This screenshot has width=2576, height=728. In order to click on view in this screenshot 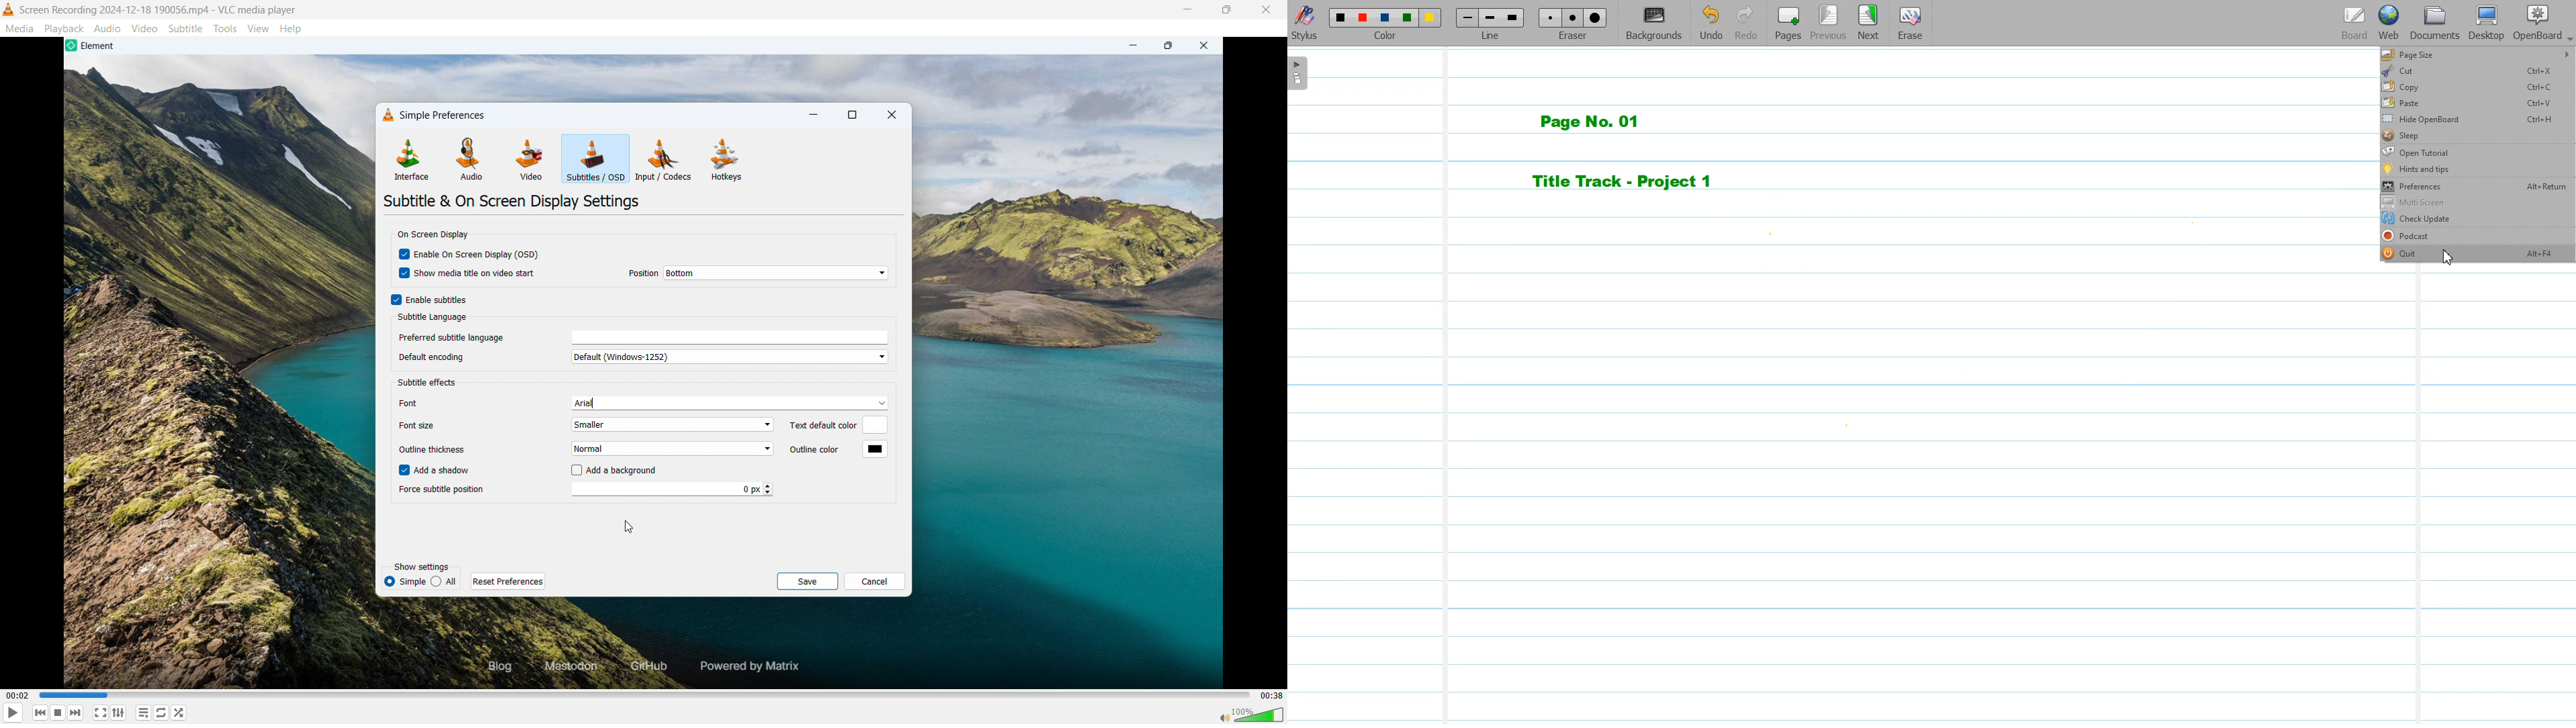, I will do `click(259, 29)`.